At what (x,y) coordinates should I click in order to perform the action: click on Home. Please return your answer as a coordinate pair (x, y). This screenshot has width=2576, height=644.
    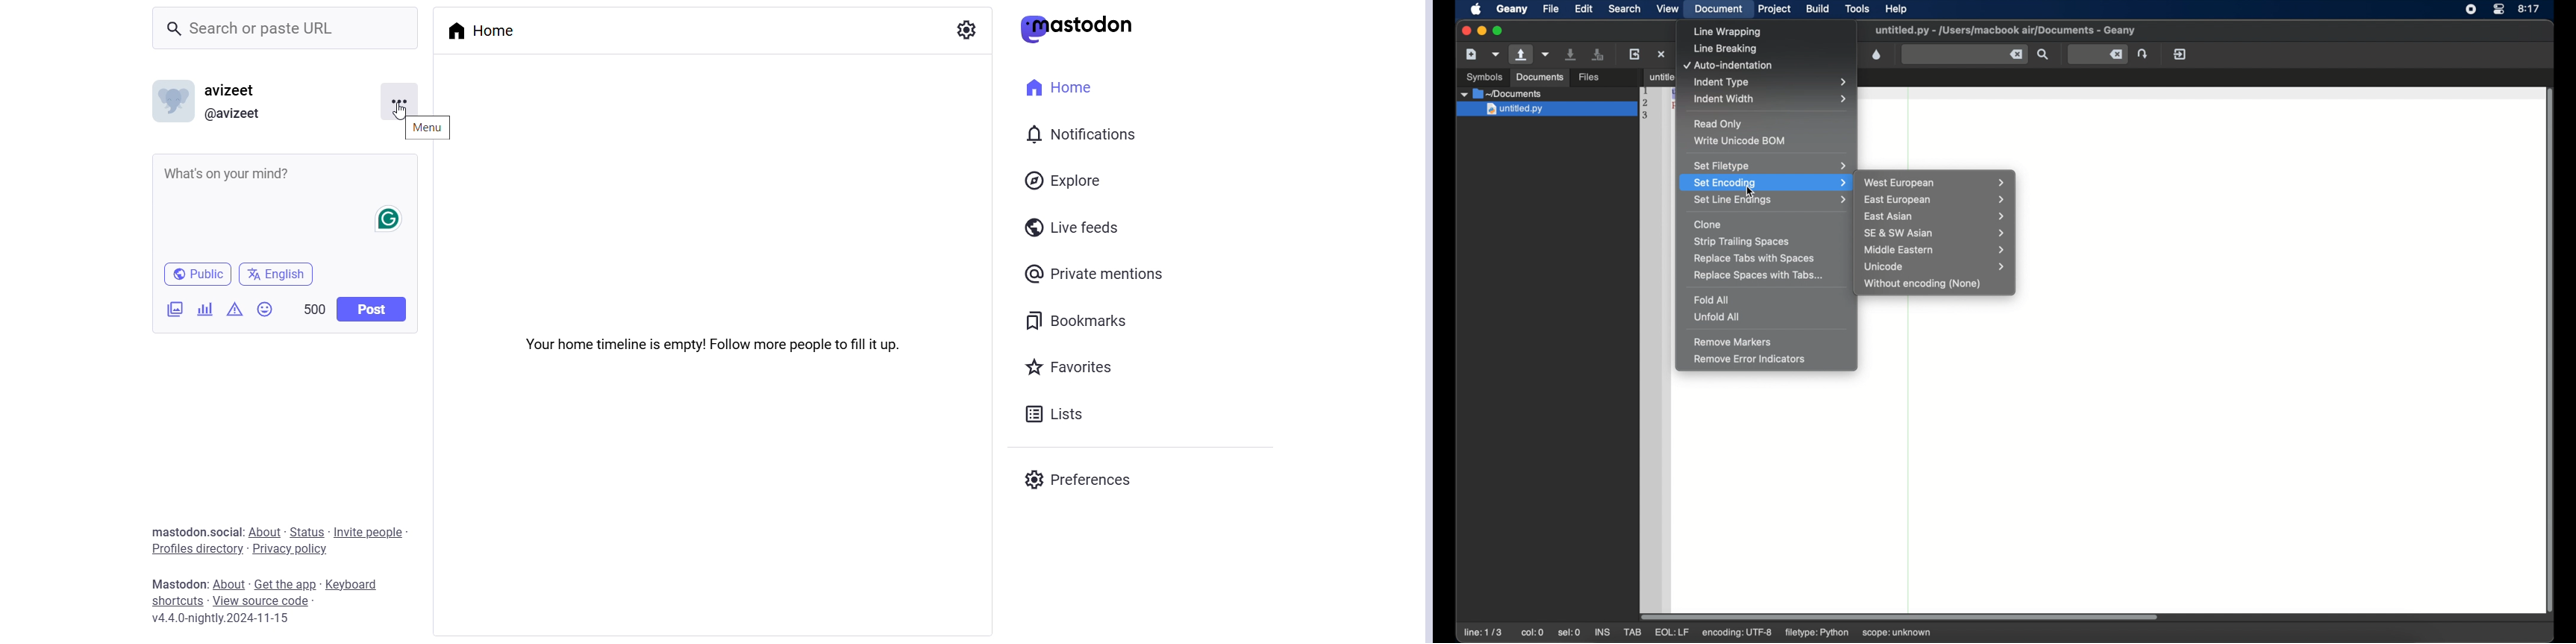
    Looking at the image, I should click on (1061, 87).